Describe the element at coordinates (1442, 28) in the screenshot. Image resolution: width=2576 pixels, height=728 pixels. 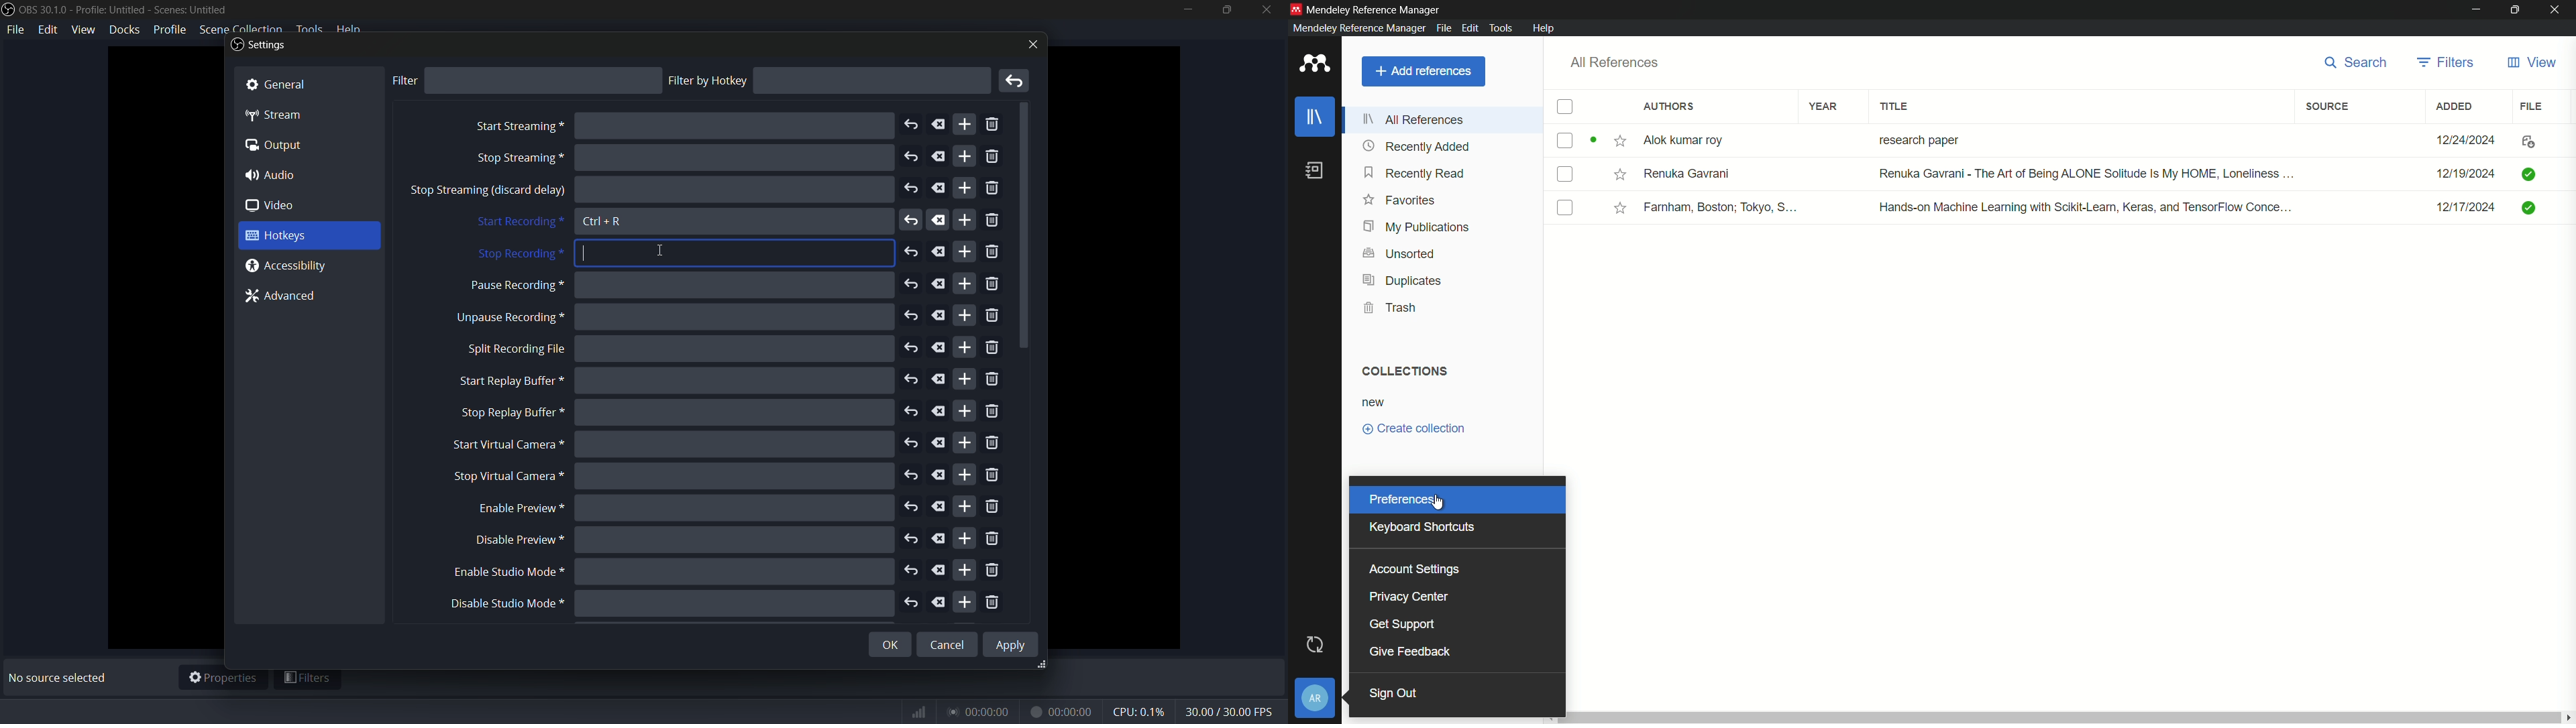
I see `file menu` at that location.